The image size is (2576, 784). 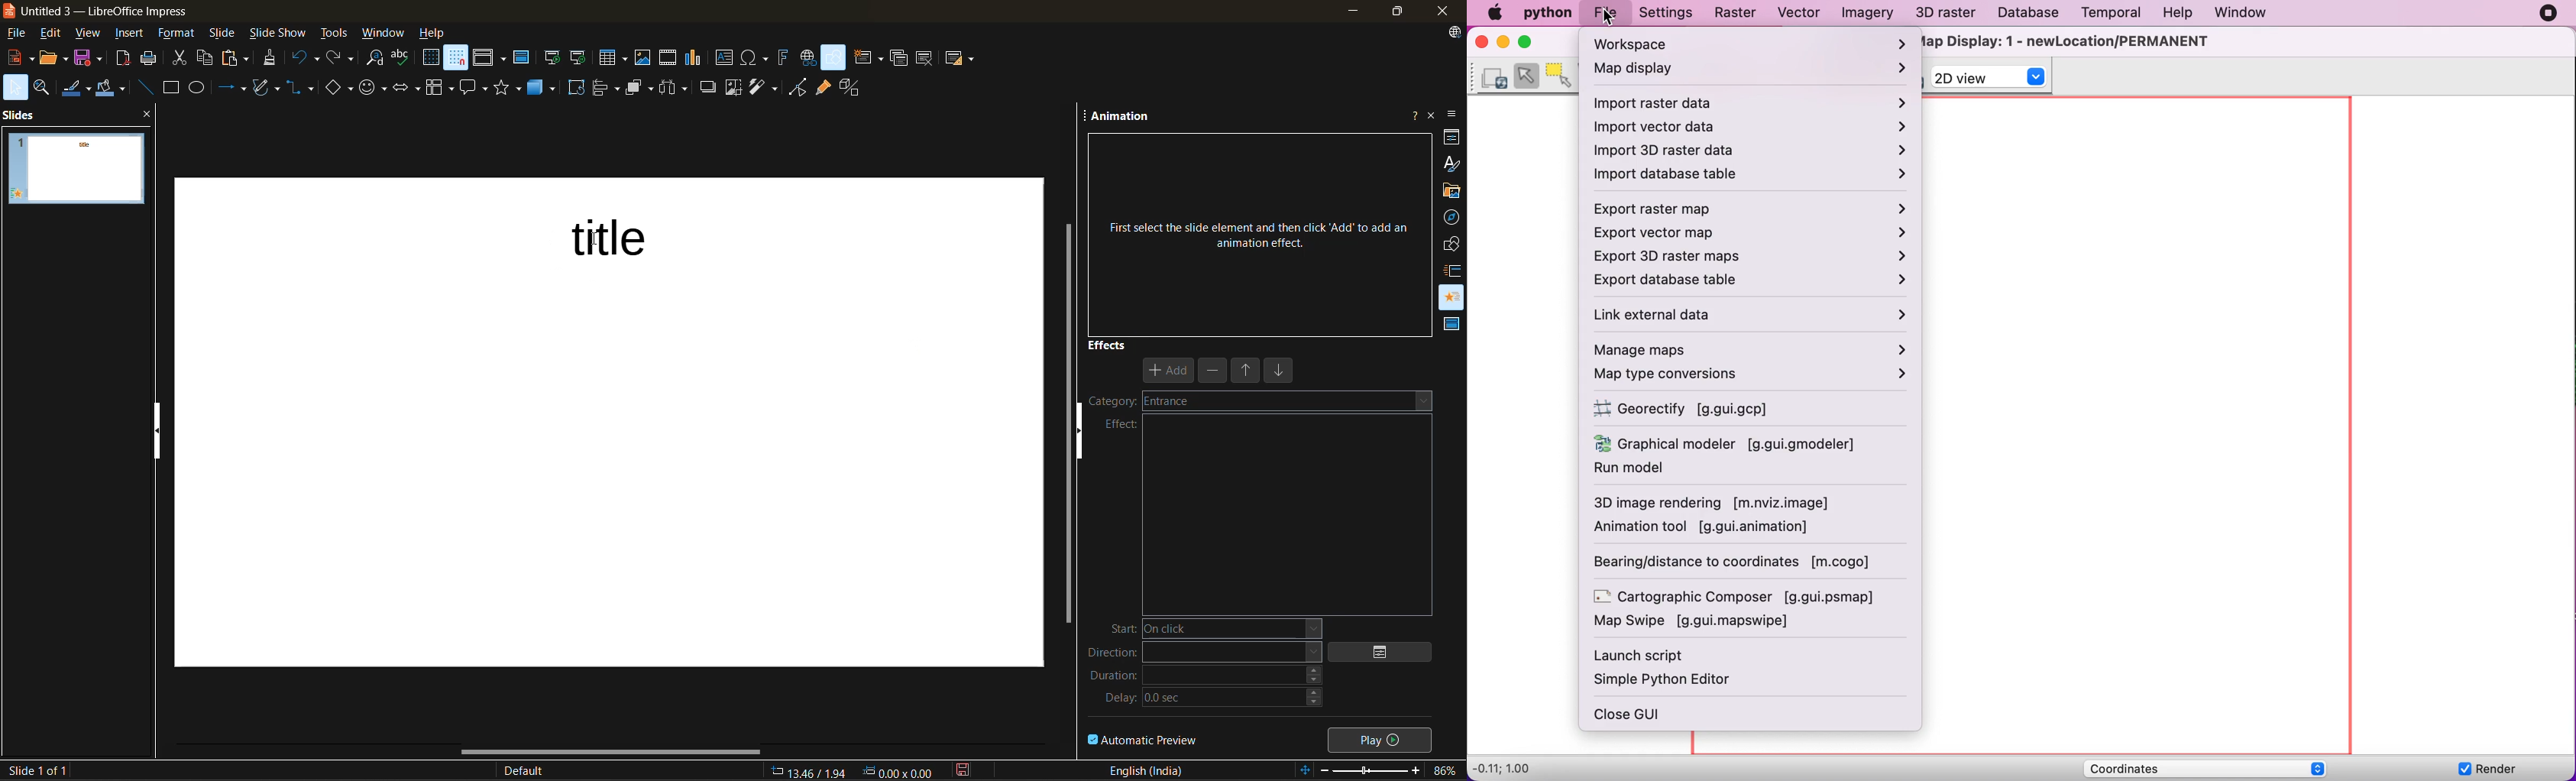 I want to click on minimize, so click(x=1351, y=11).